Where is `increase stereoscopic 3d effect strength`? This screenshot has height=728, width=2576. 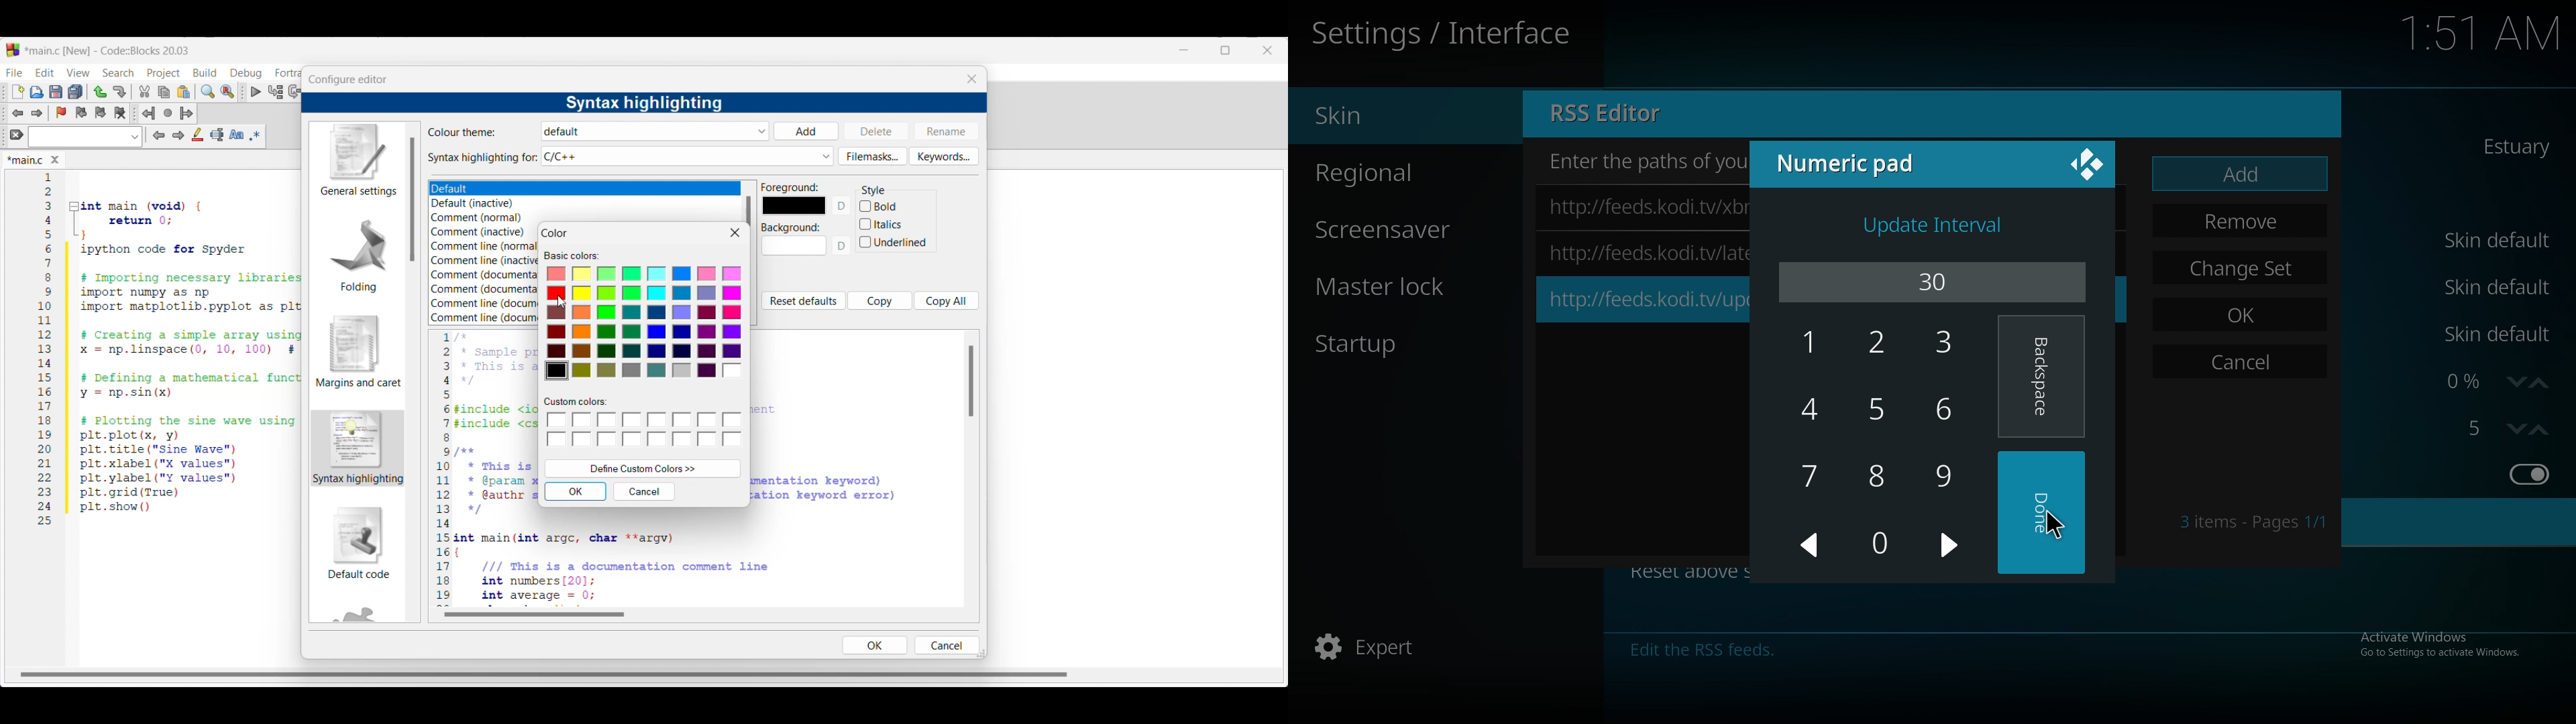 increase stereoscopic 3d effect strength is located at coordinates (2540, 429).